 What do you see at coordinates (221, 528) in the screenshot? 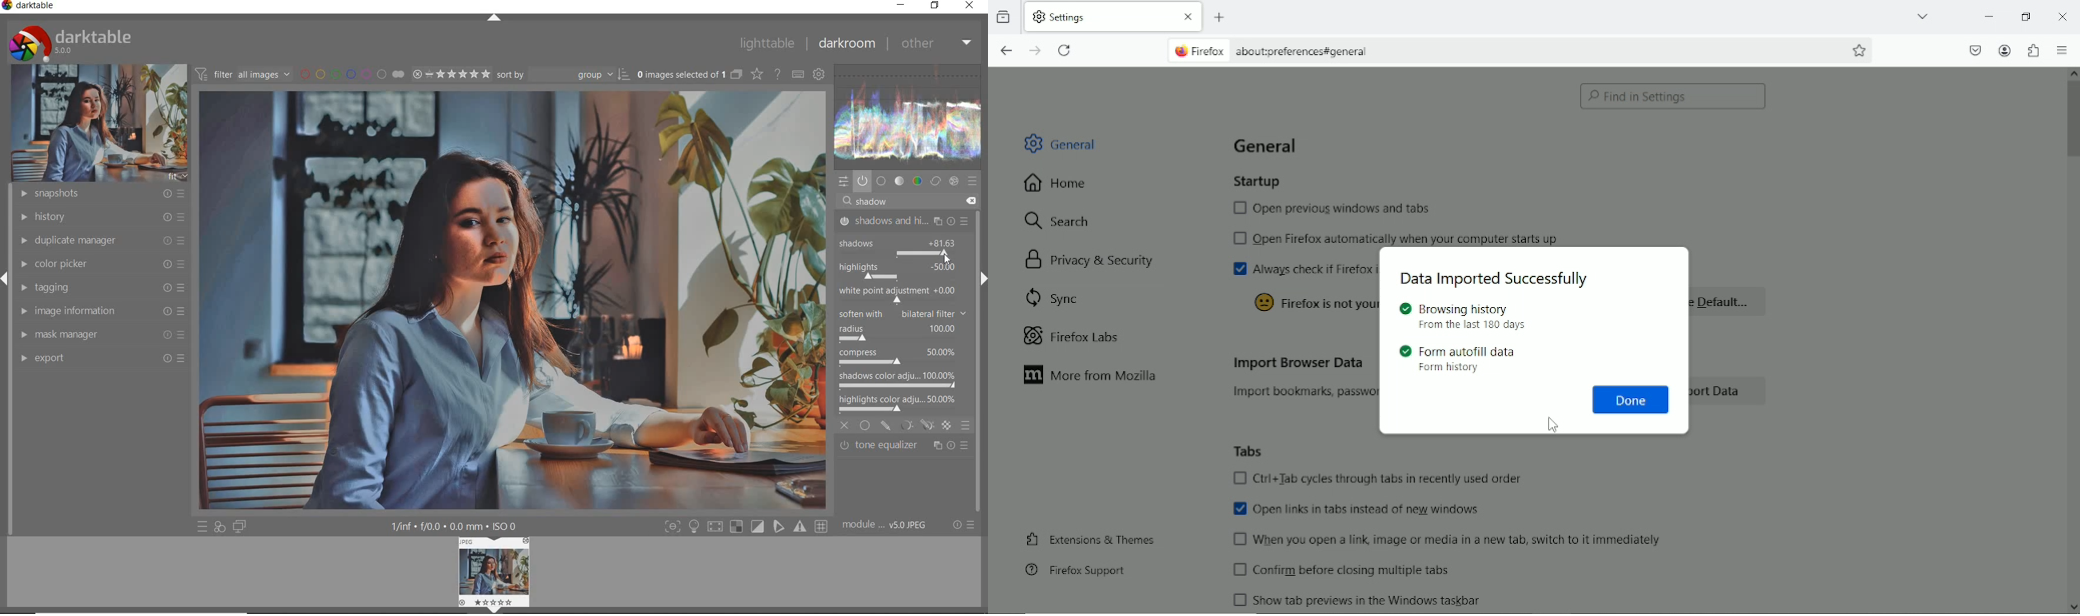
I see `quick access for applying any of your styles` at bounding box center [221, 528].